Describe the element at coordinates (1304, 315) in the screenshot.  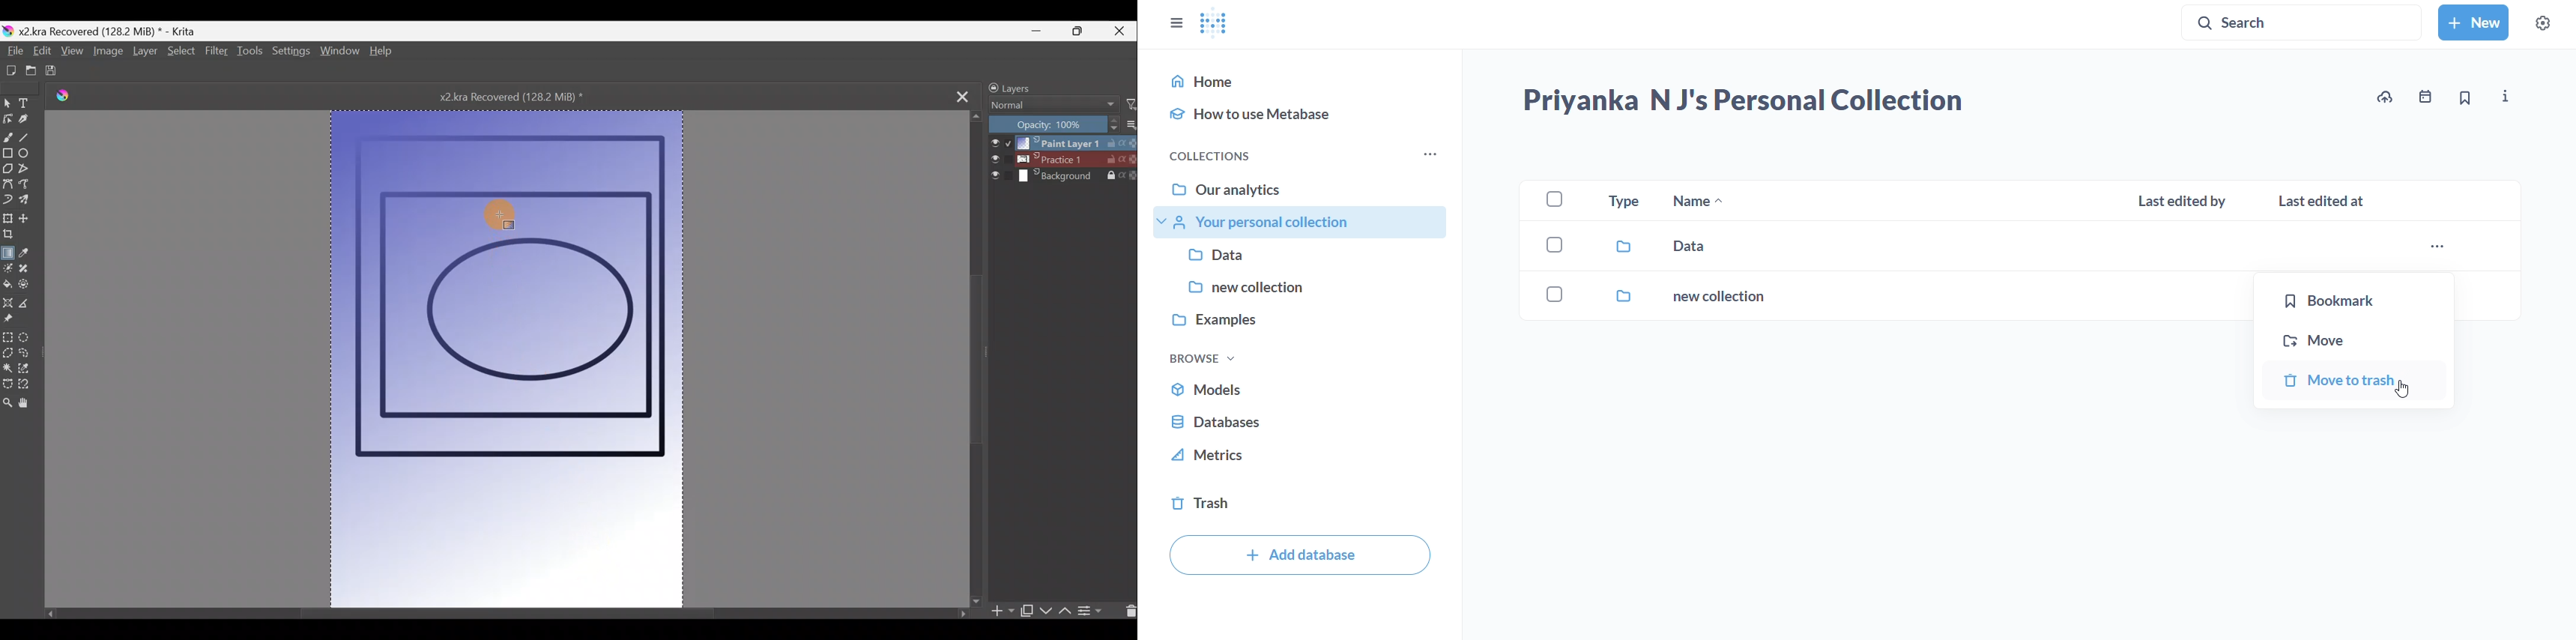
I see `examples` at that location.